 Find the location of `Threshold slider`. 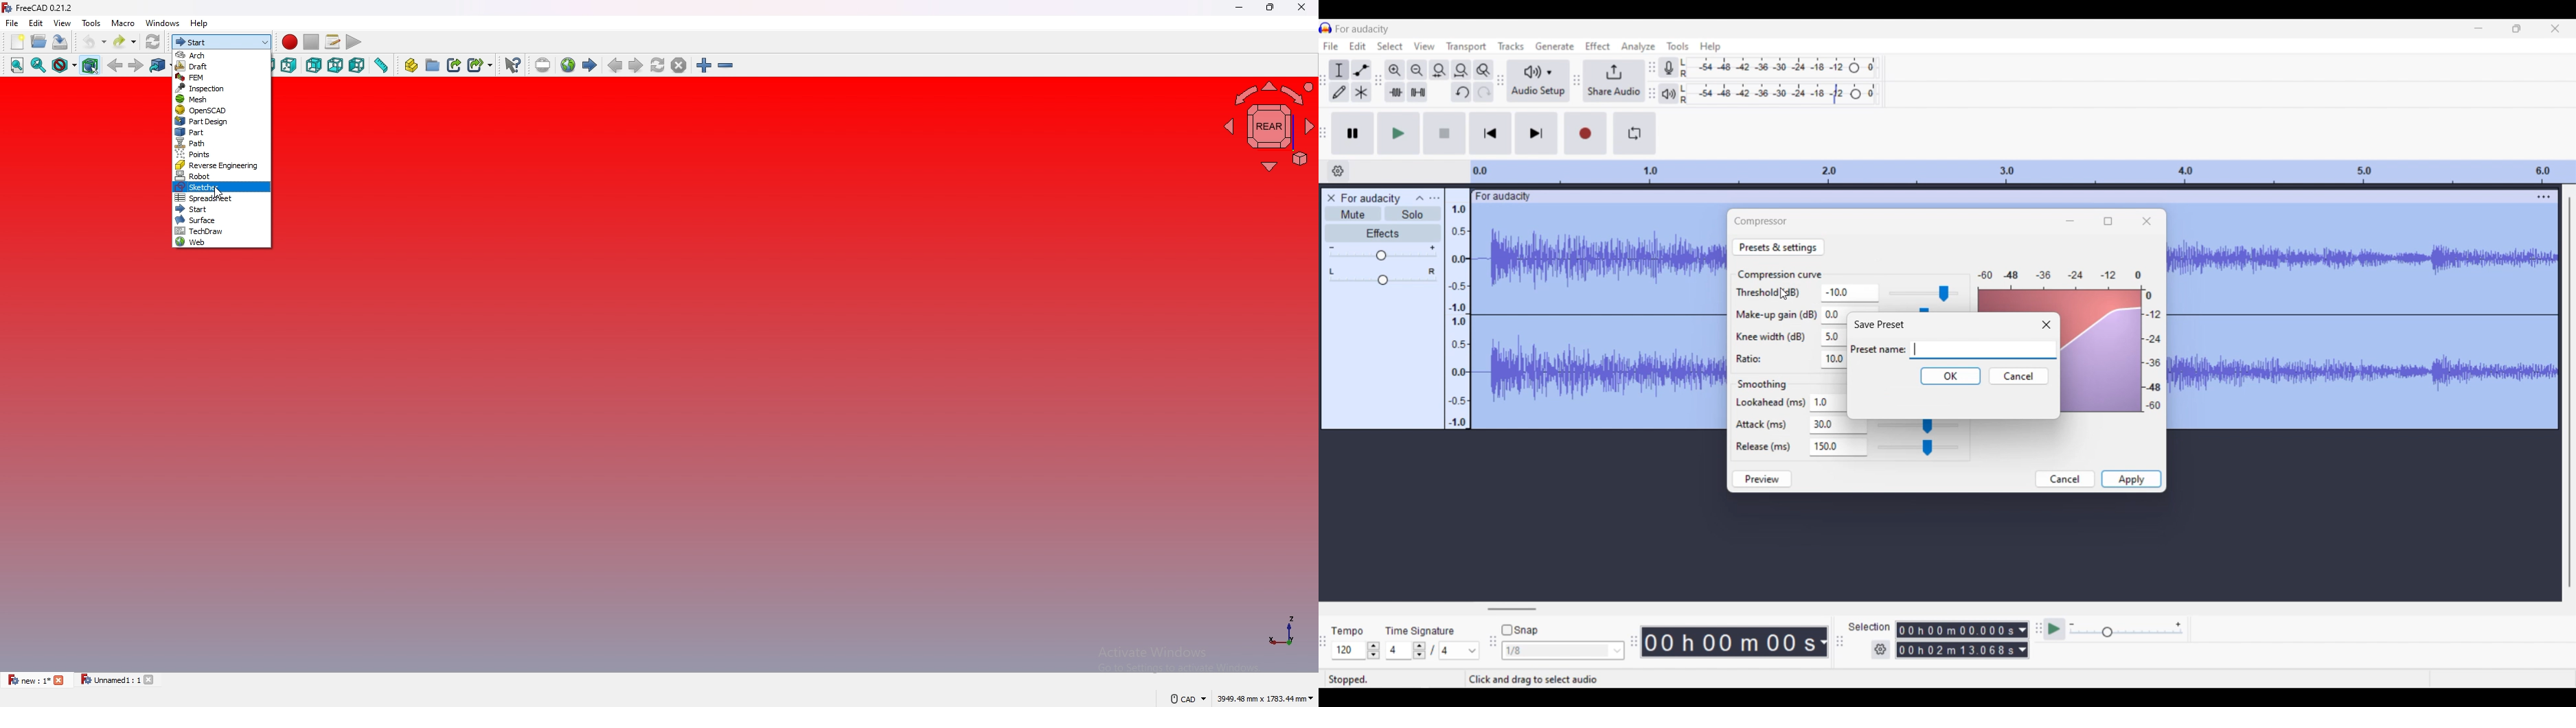

Threshold slider is located at coordinates (1935, 293).